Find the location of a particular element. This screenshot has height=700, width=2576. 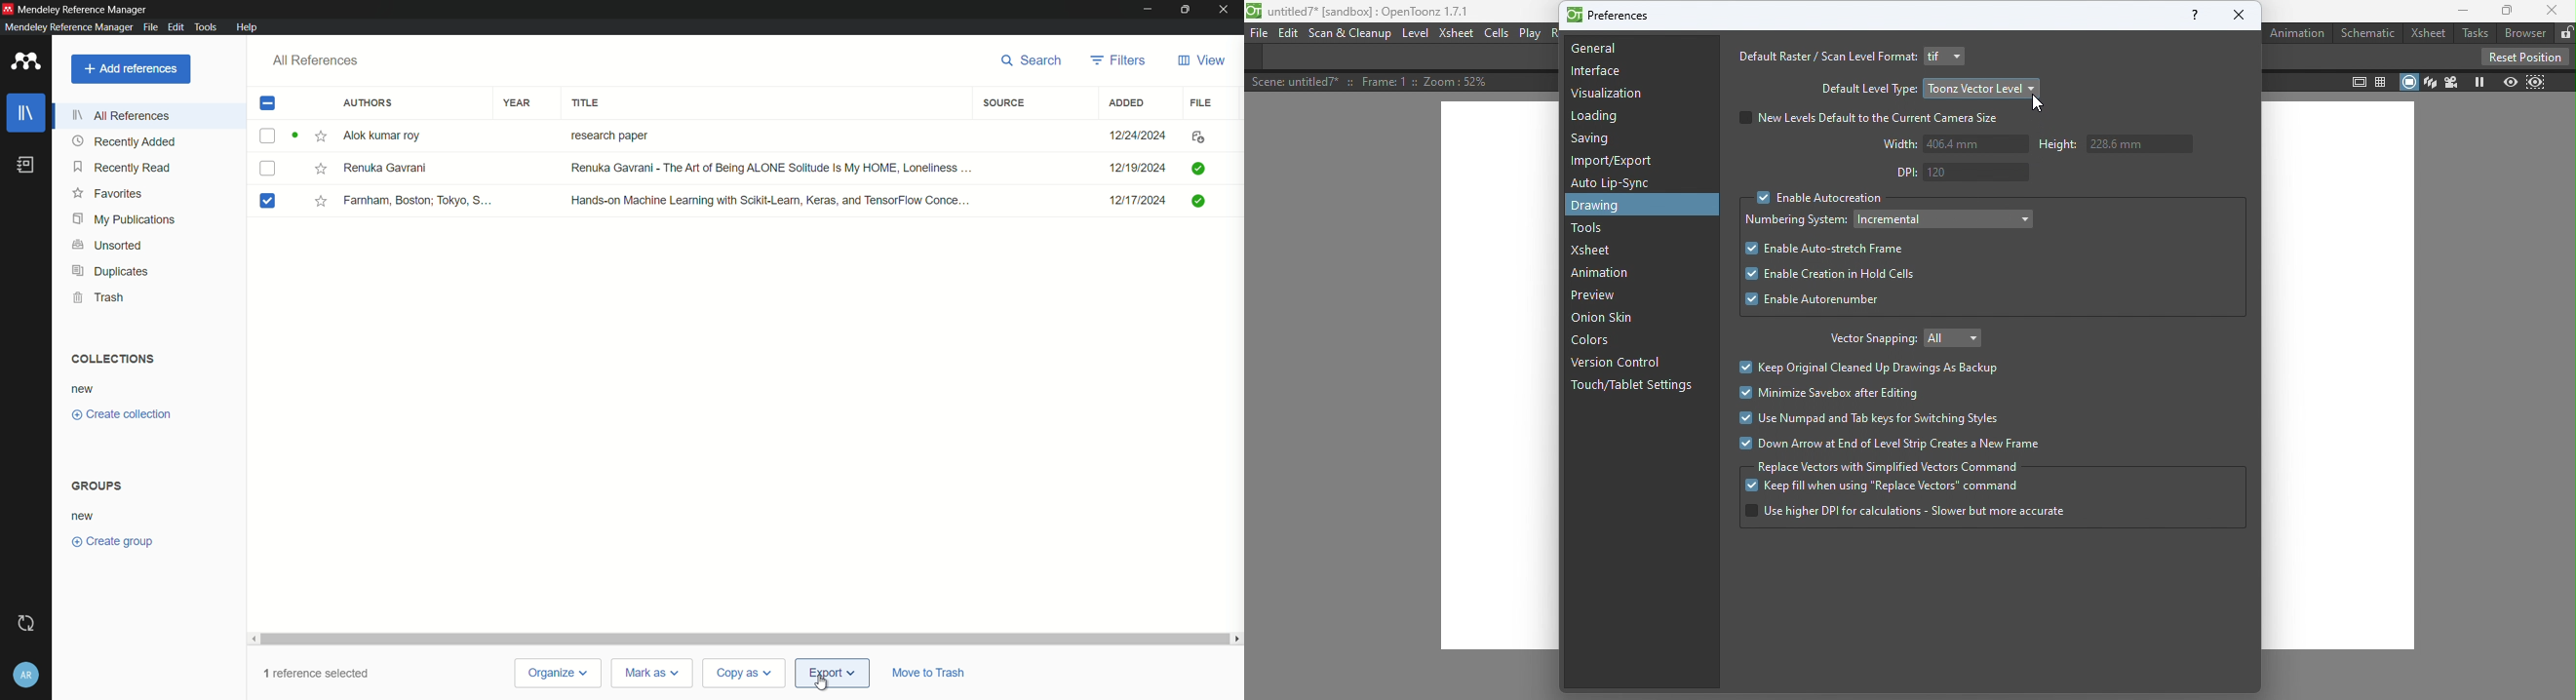

my publications is located at coordinates (124, 218).